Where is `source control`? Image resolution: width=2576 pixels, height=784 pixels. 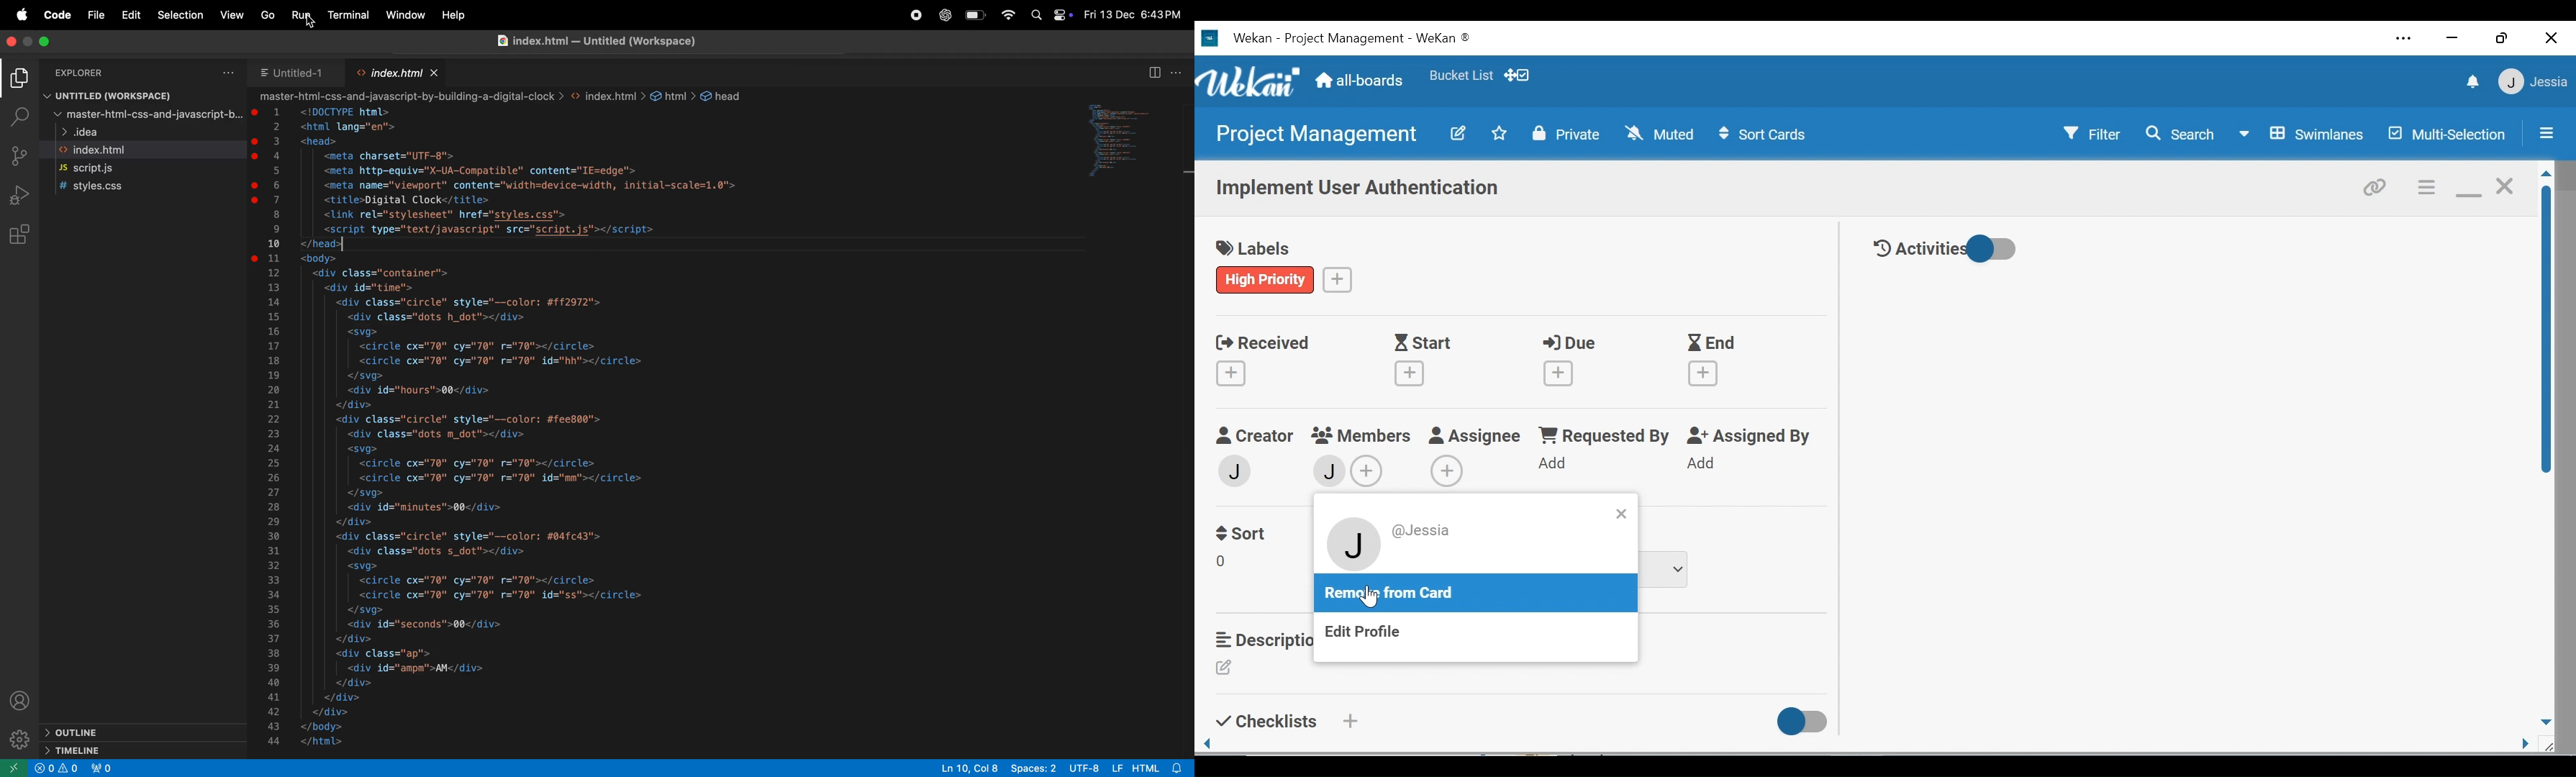 source control is located at coordinates (19, 155).